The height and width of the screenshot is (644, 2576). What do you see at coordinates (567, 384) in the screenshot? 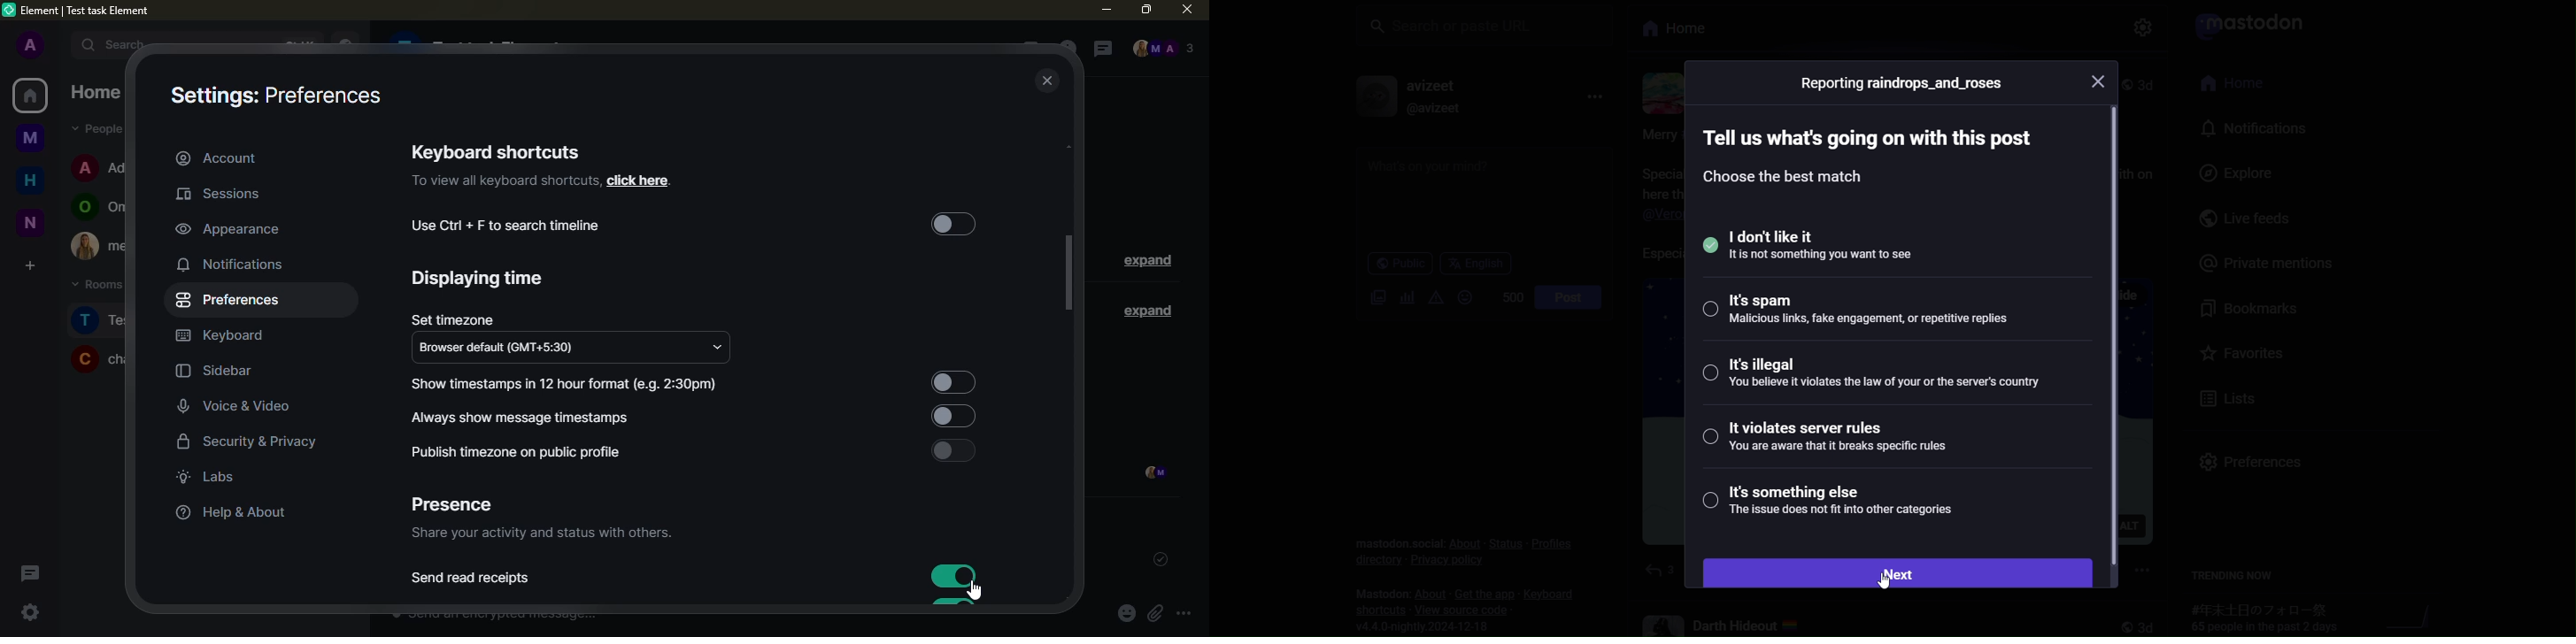
I see `show timestamp` at bounding box center [567, 384].